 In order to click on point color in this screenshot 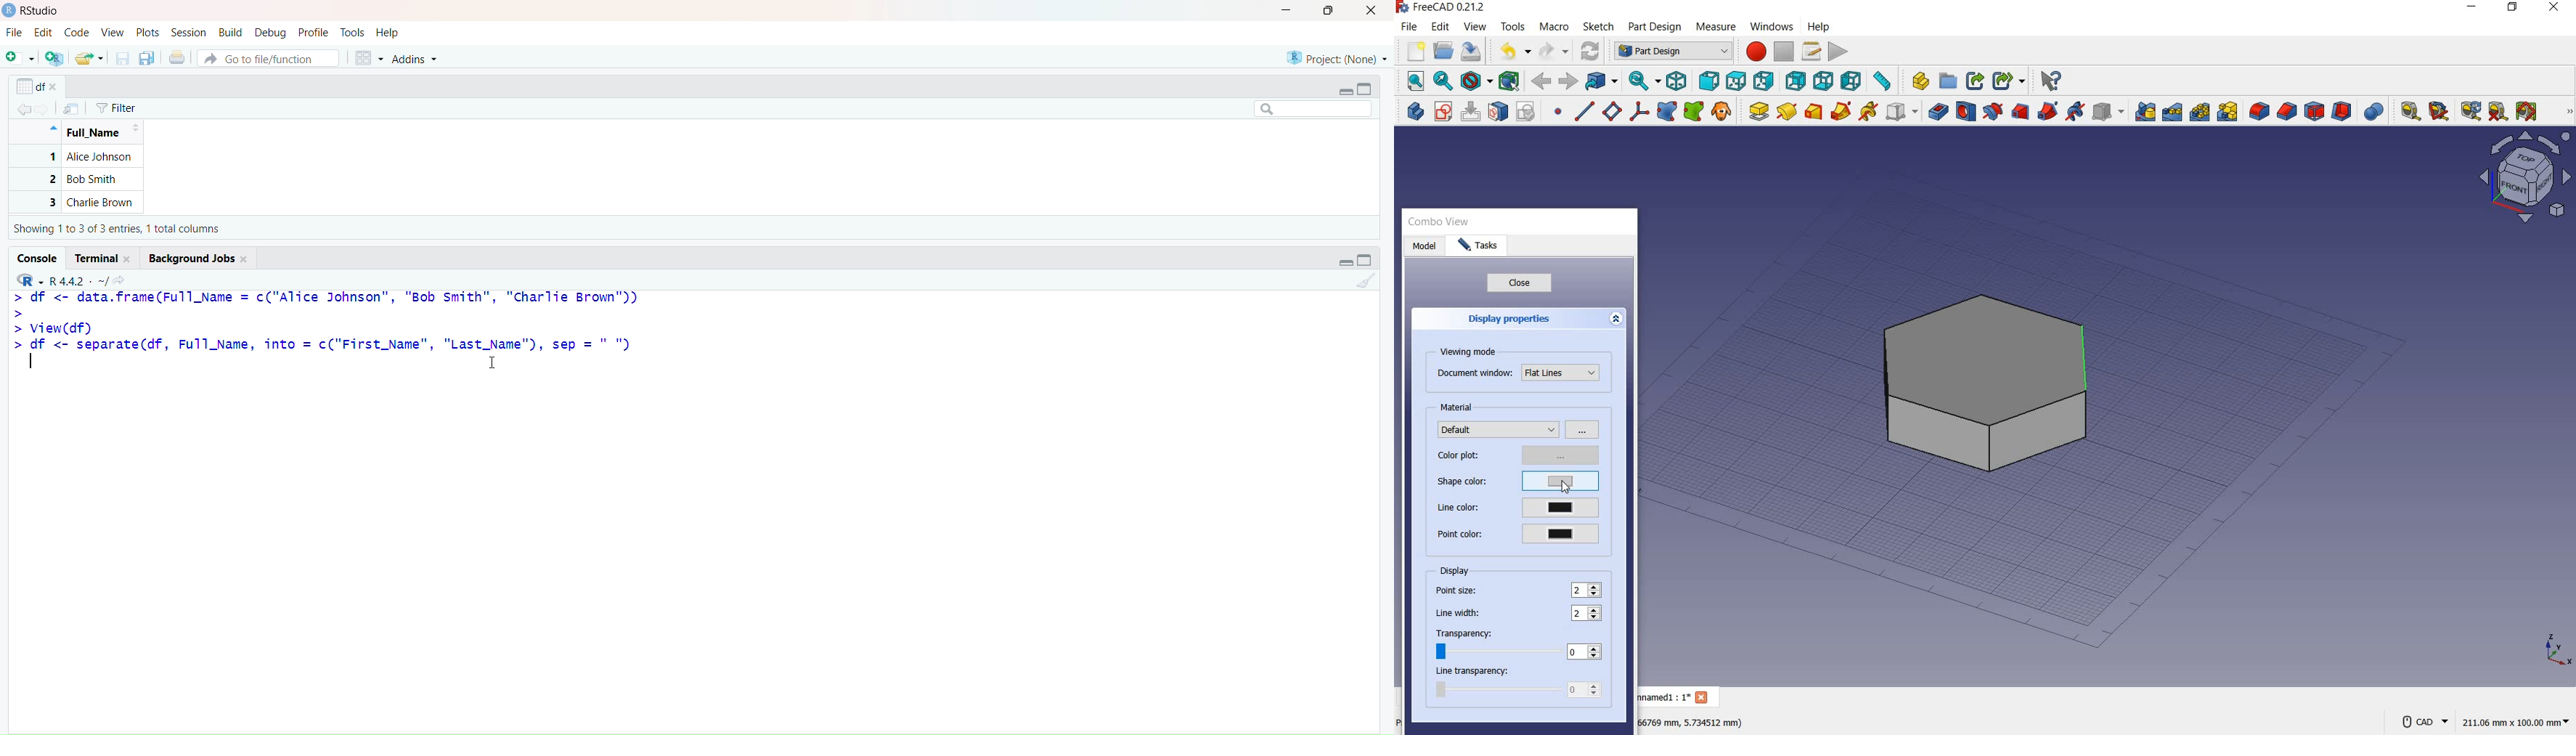, I will do `click(1458, 535)`.